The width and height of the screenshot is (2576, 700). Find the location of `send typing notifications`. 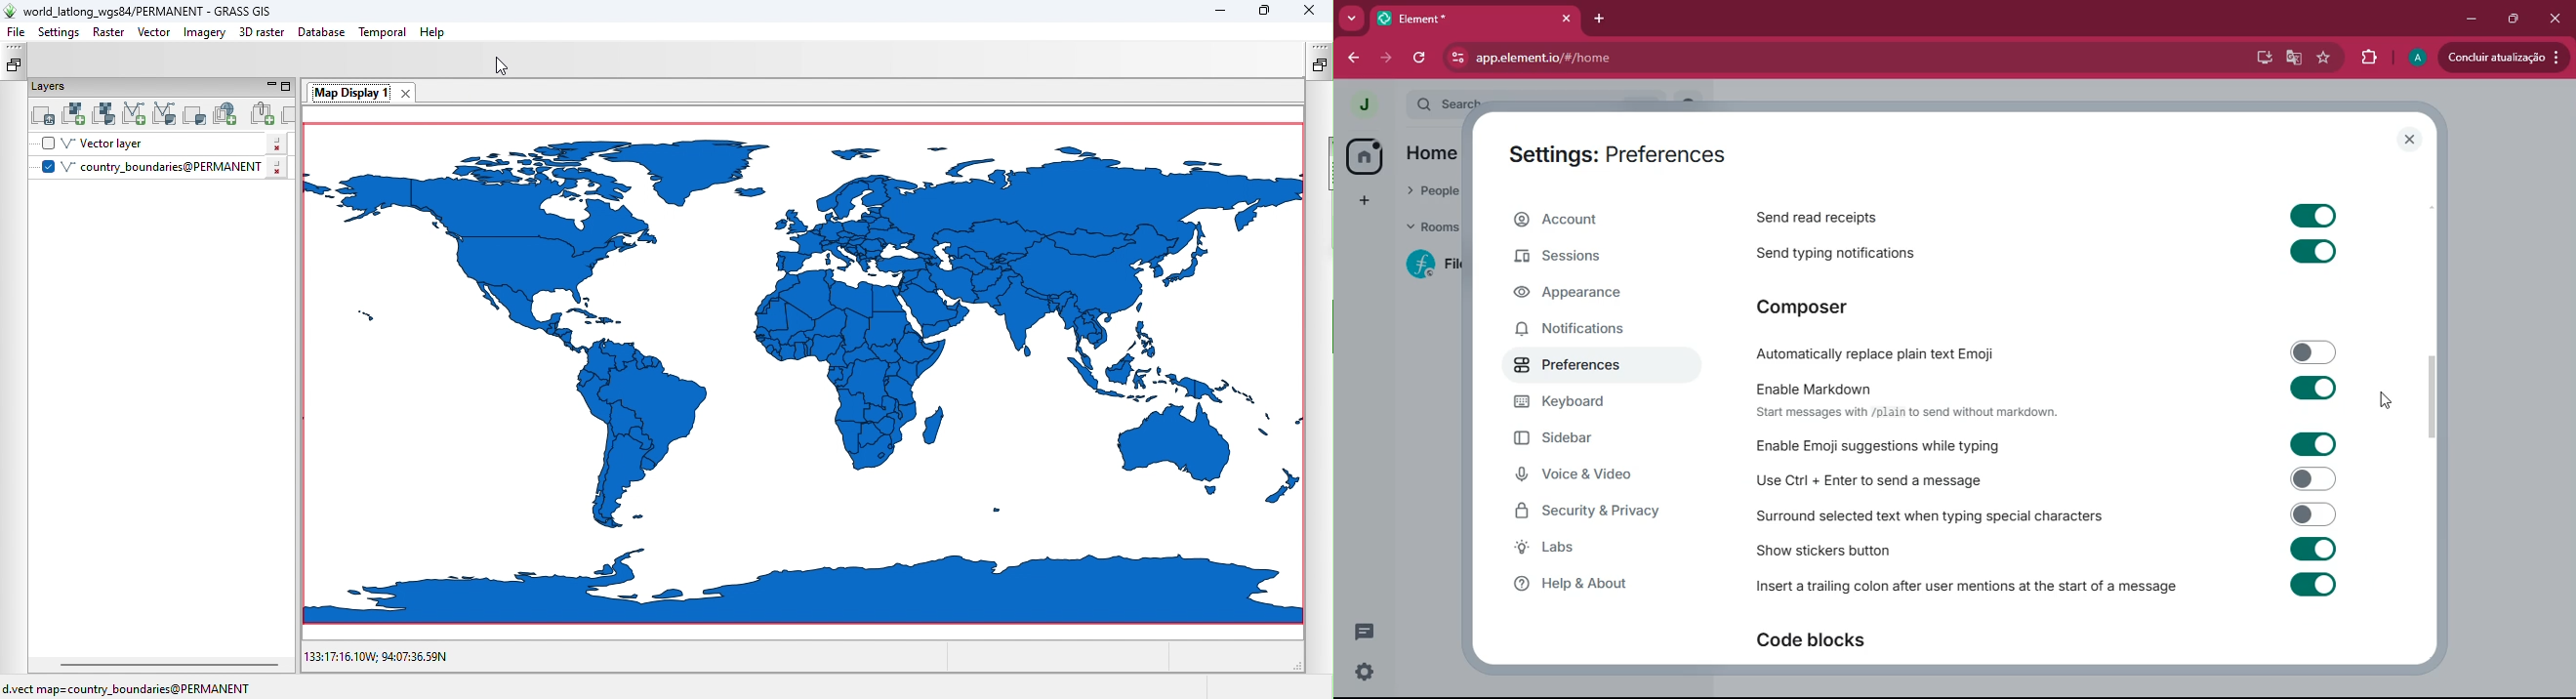

send typing notifications is located at coordinates (1846, 255).